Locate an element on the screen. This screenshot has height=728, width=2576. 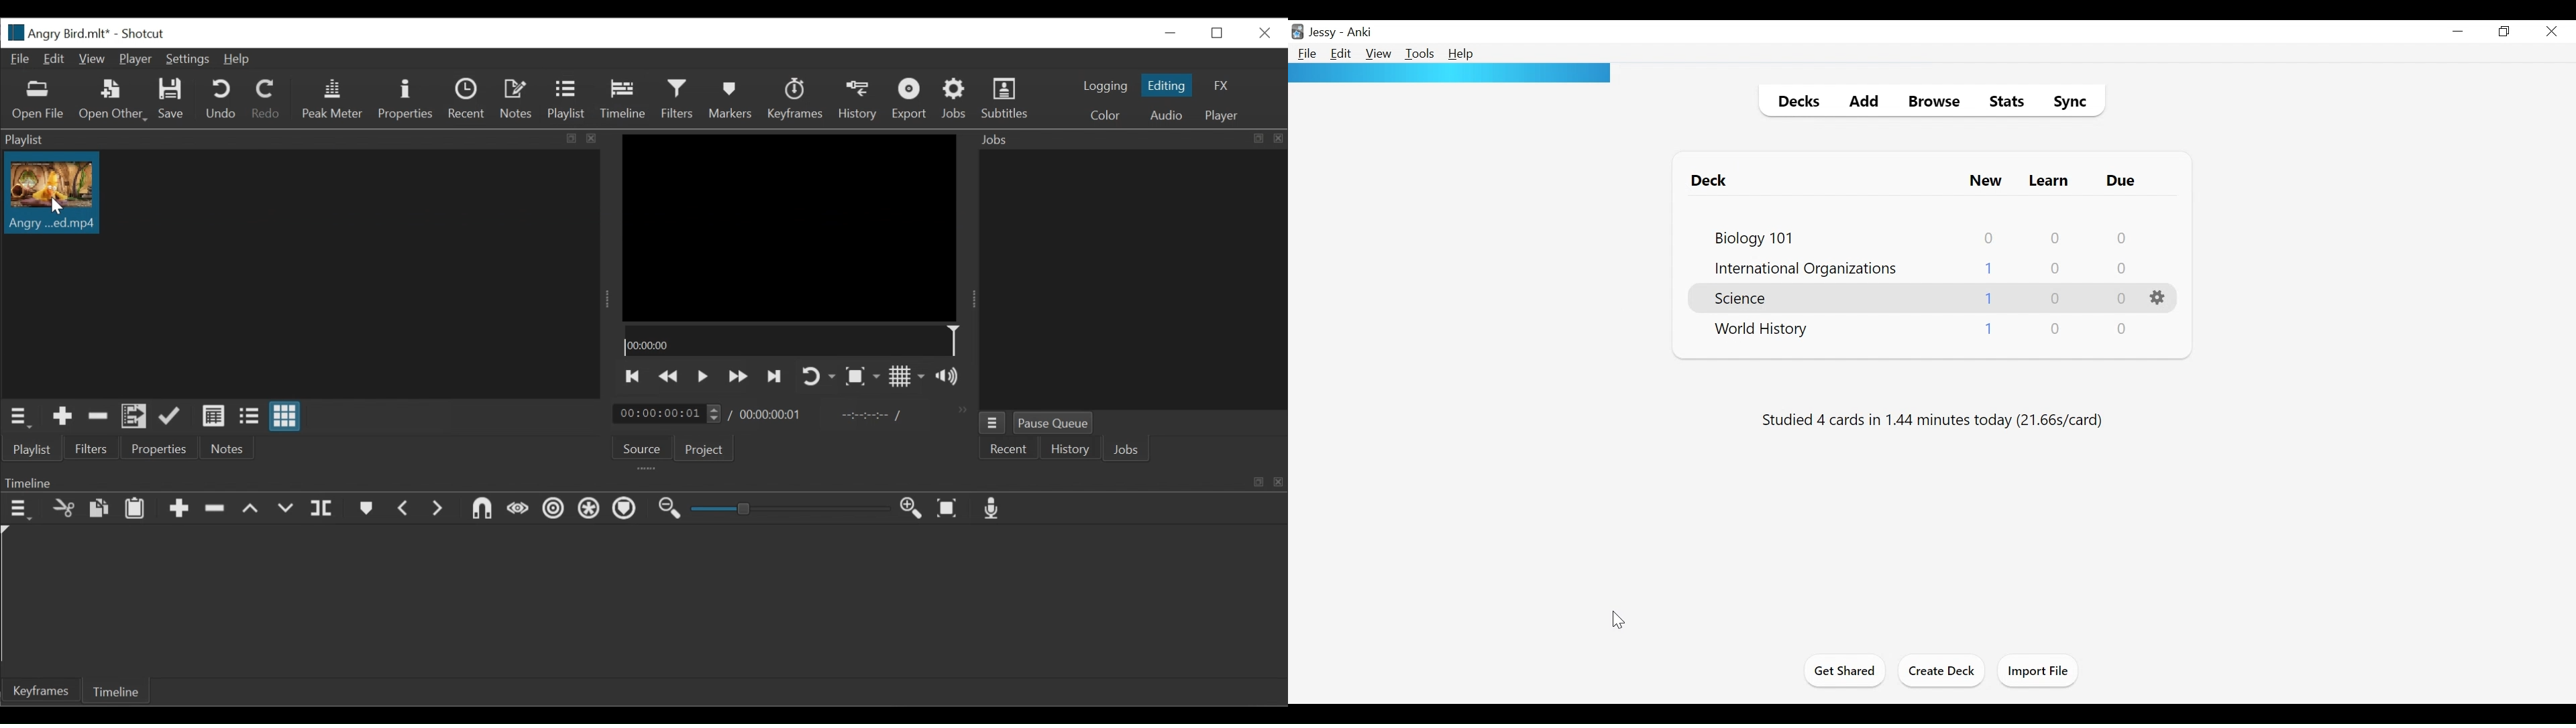
Pause Queue is located at coordinates (1053, 422).